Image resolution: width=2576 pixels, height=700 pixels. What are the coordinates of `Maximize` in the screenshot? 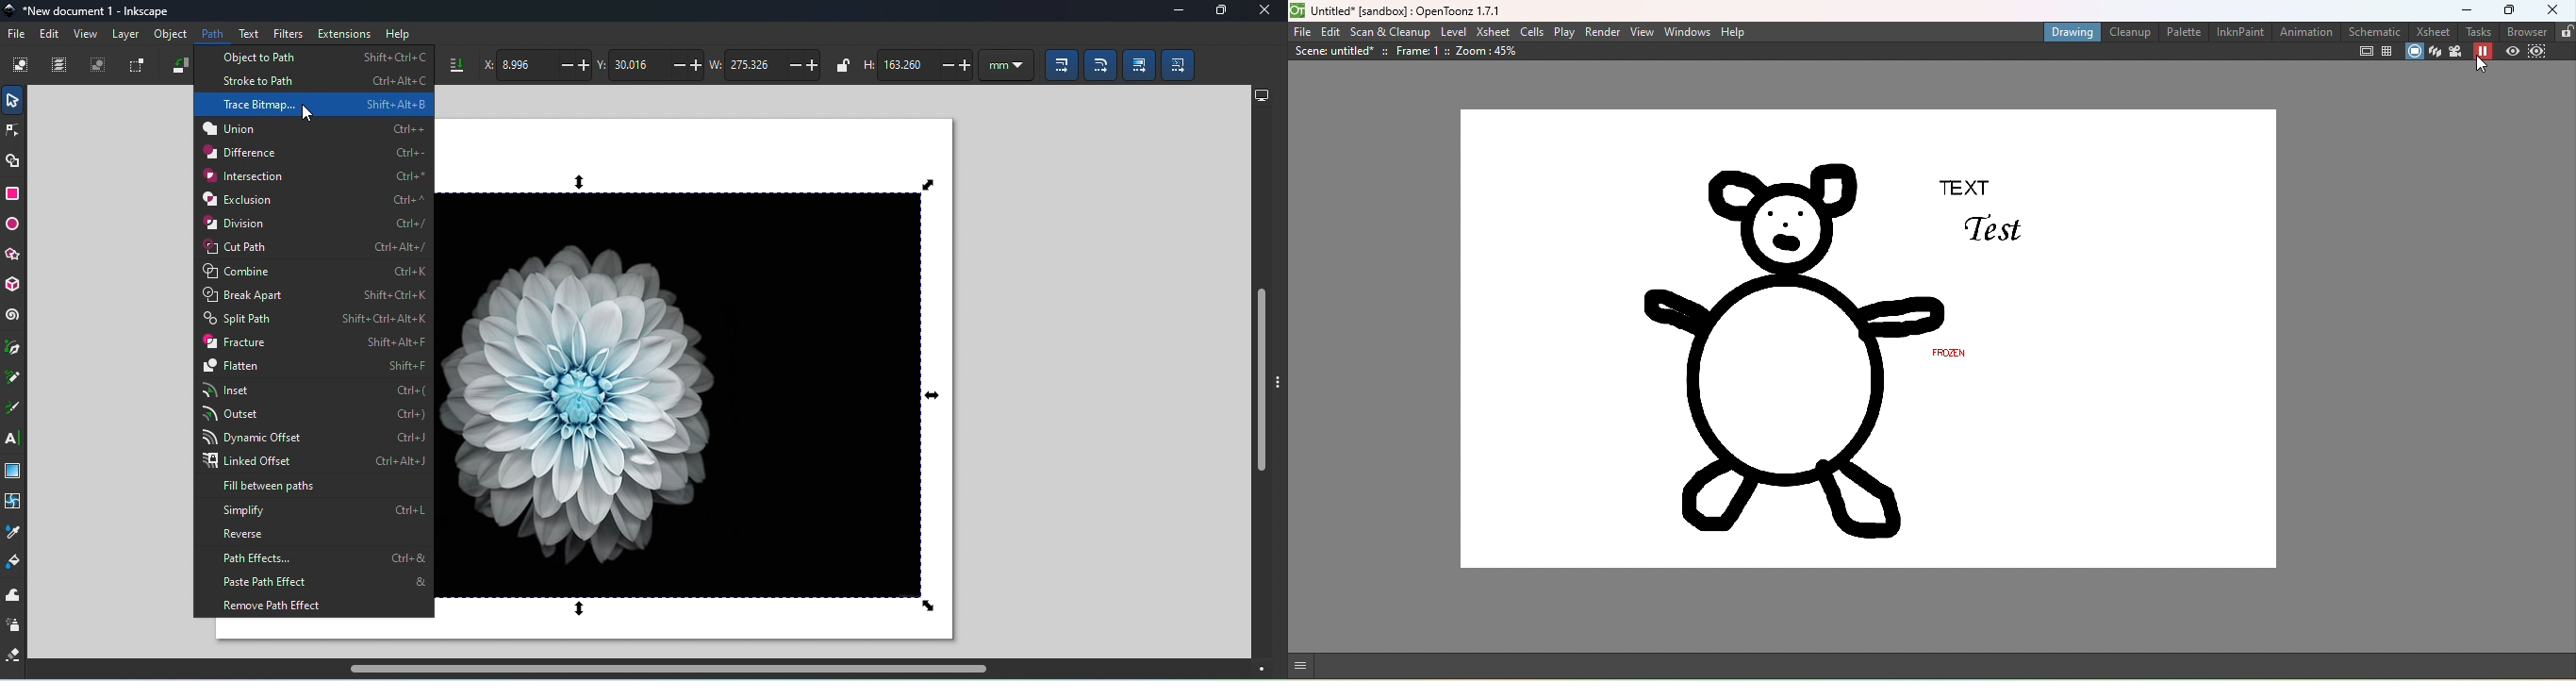 It's located at (1217, 12).